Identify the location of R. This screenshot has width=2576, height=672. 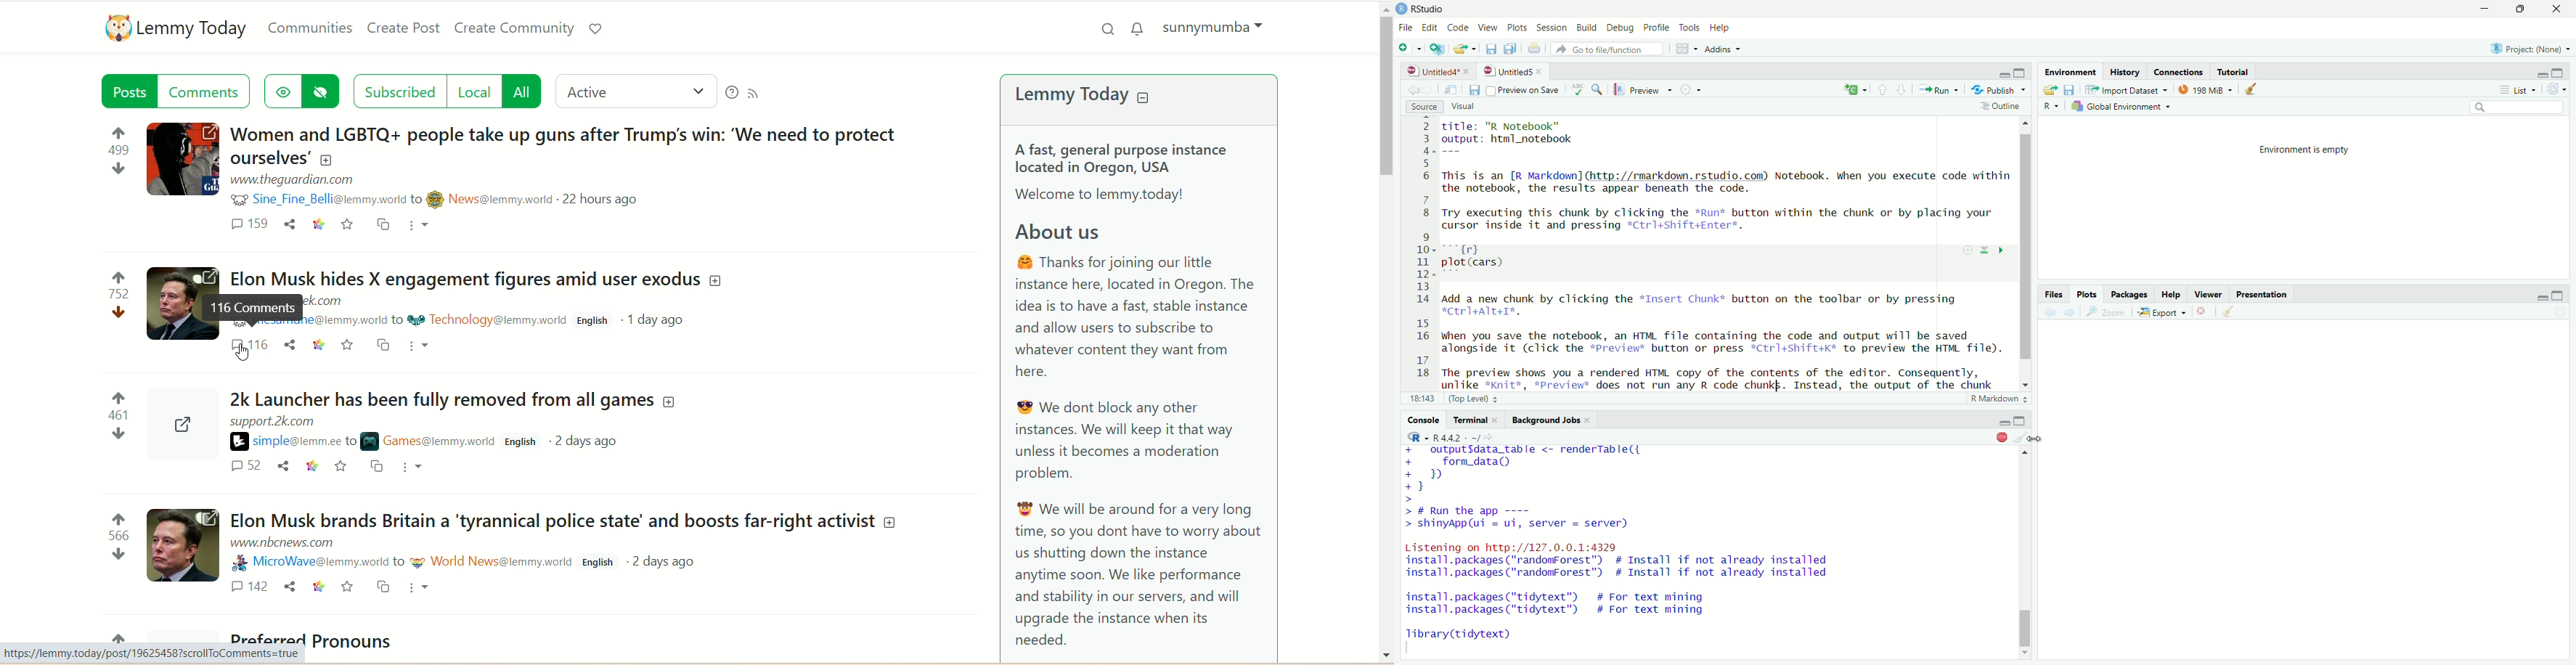
(2049, 107).